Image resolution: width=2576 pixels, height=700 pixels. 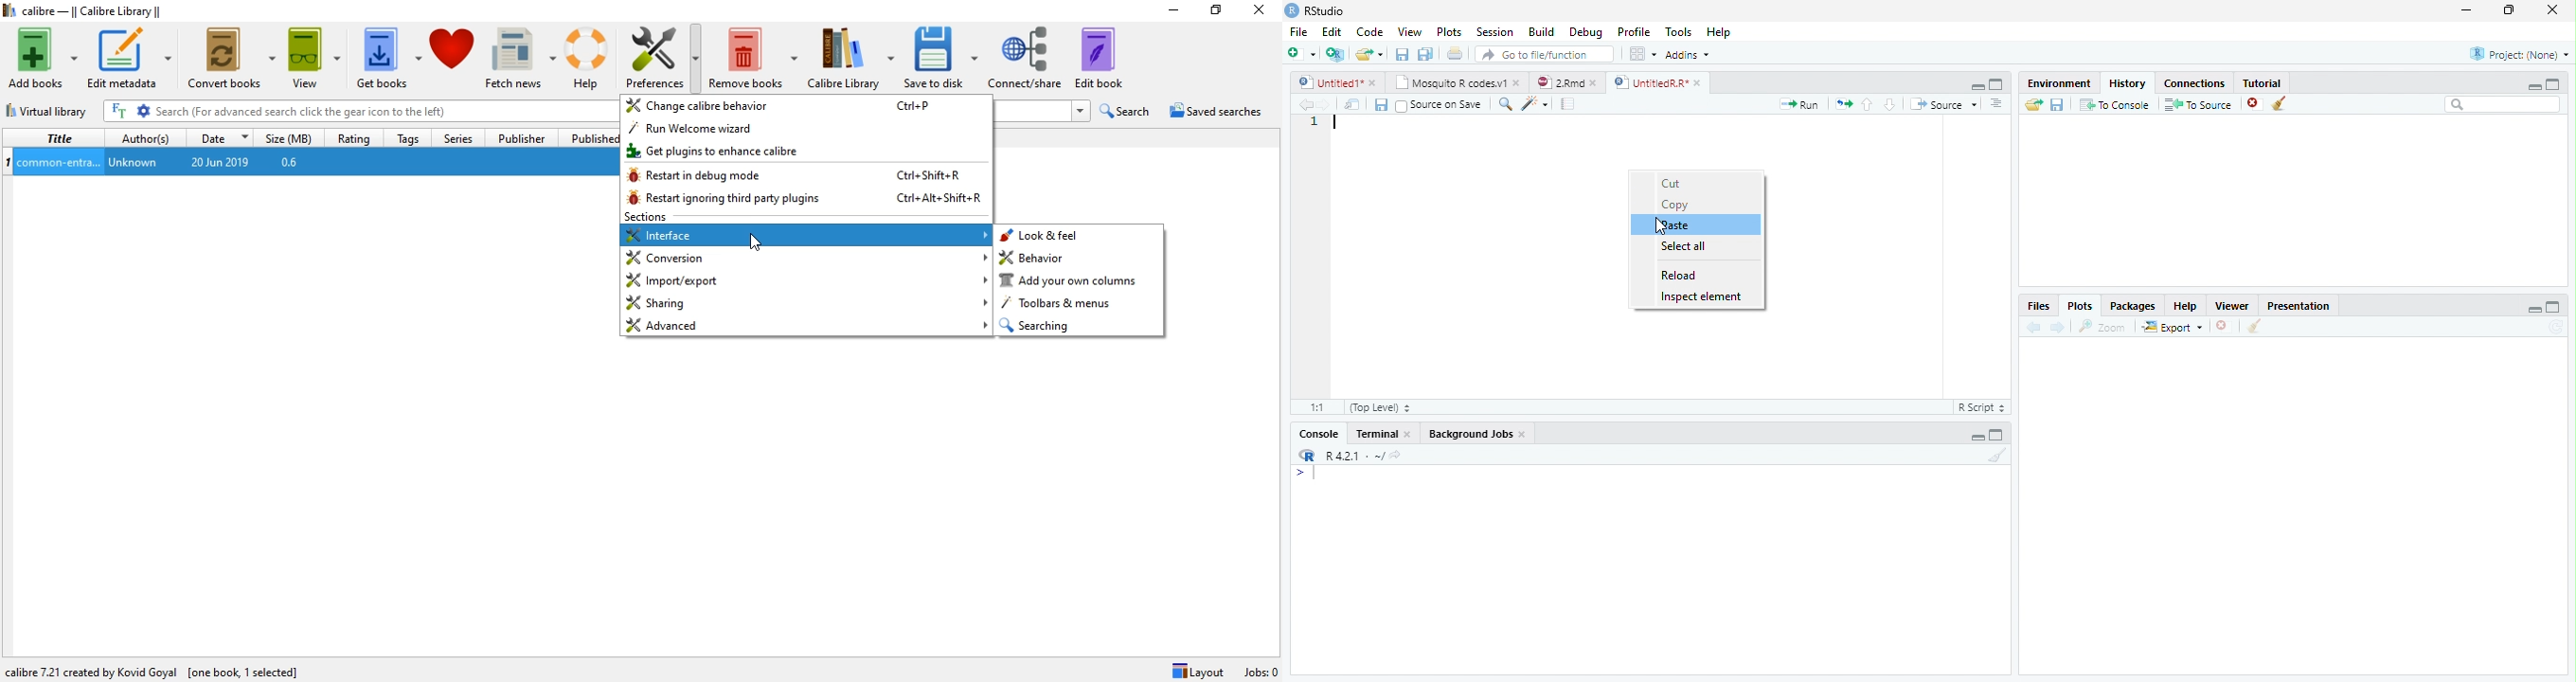 I want to click on up, so click(x=1868, y=104).